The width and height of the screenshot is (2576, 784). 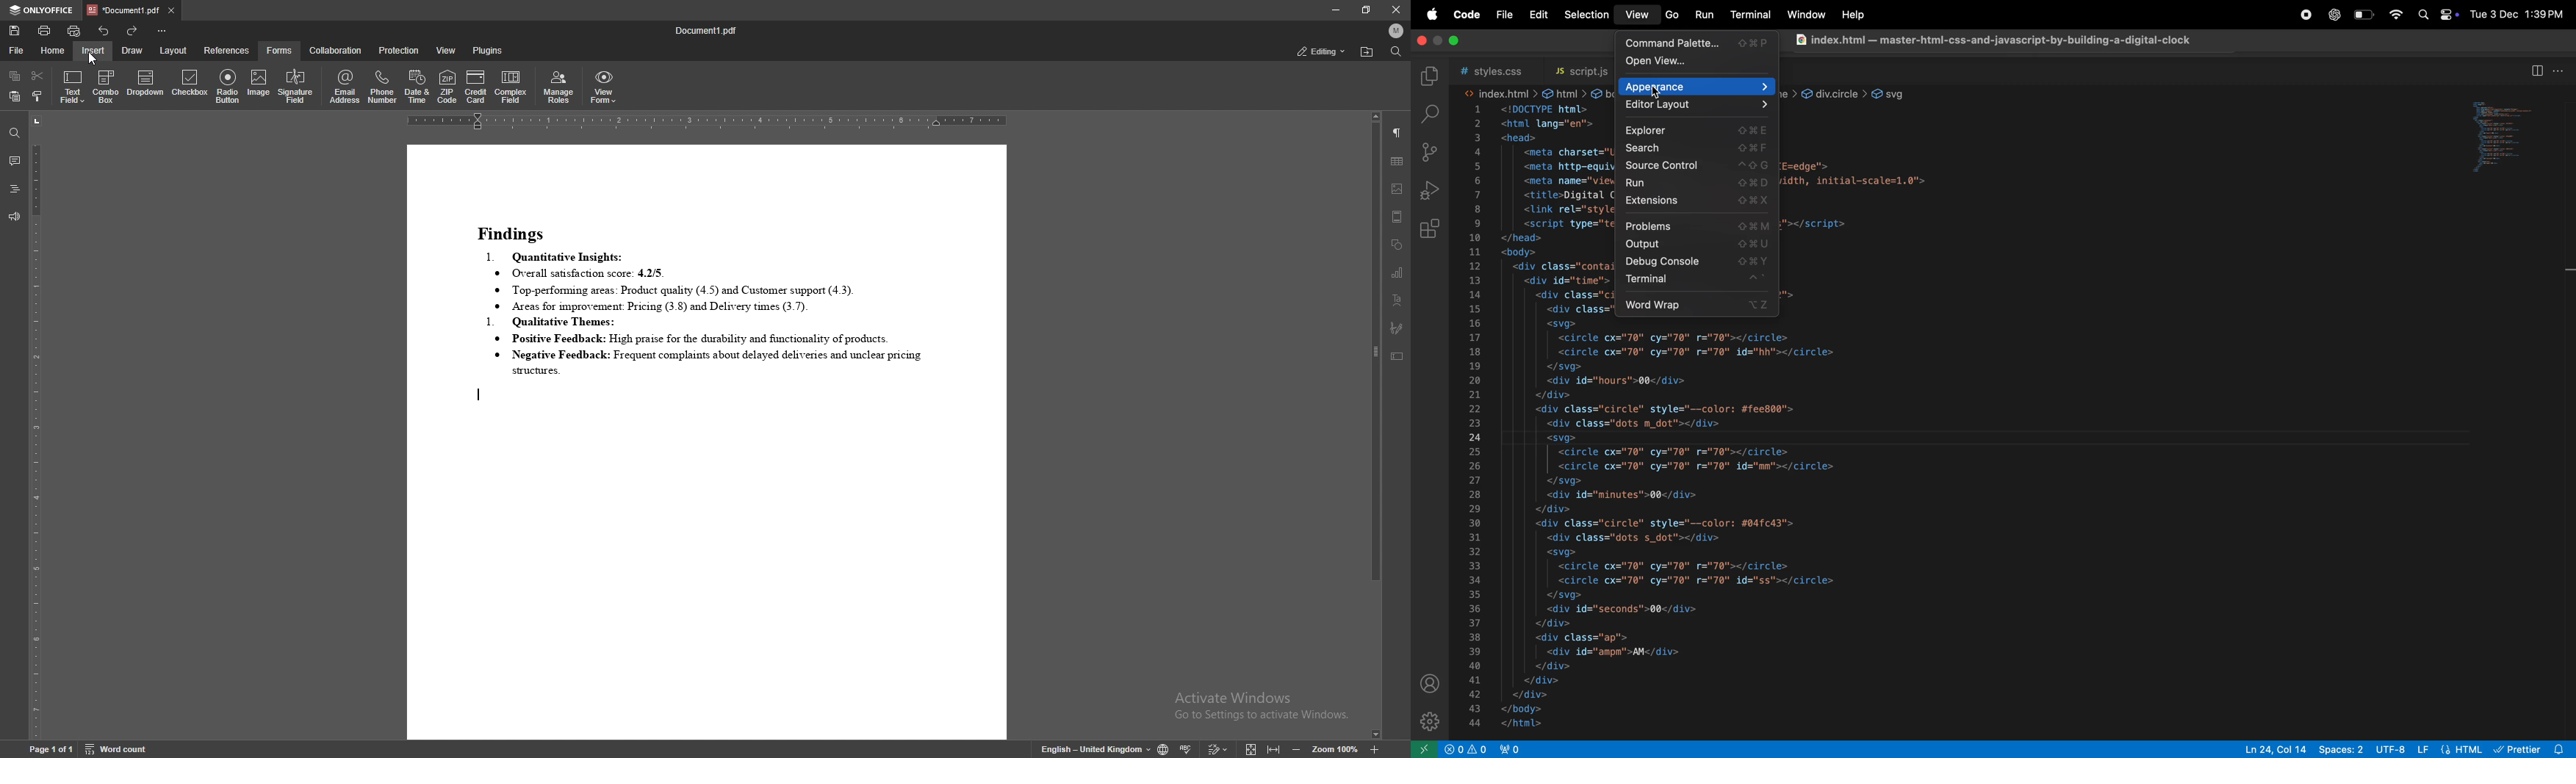 I want to click on text art, so click(x=1397, y=300).